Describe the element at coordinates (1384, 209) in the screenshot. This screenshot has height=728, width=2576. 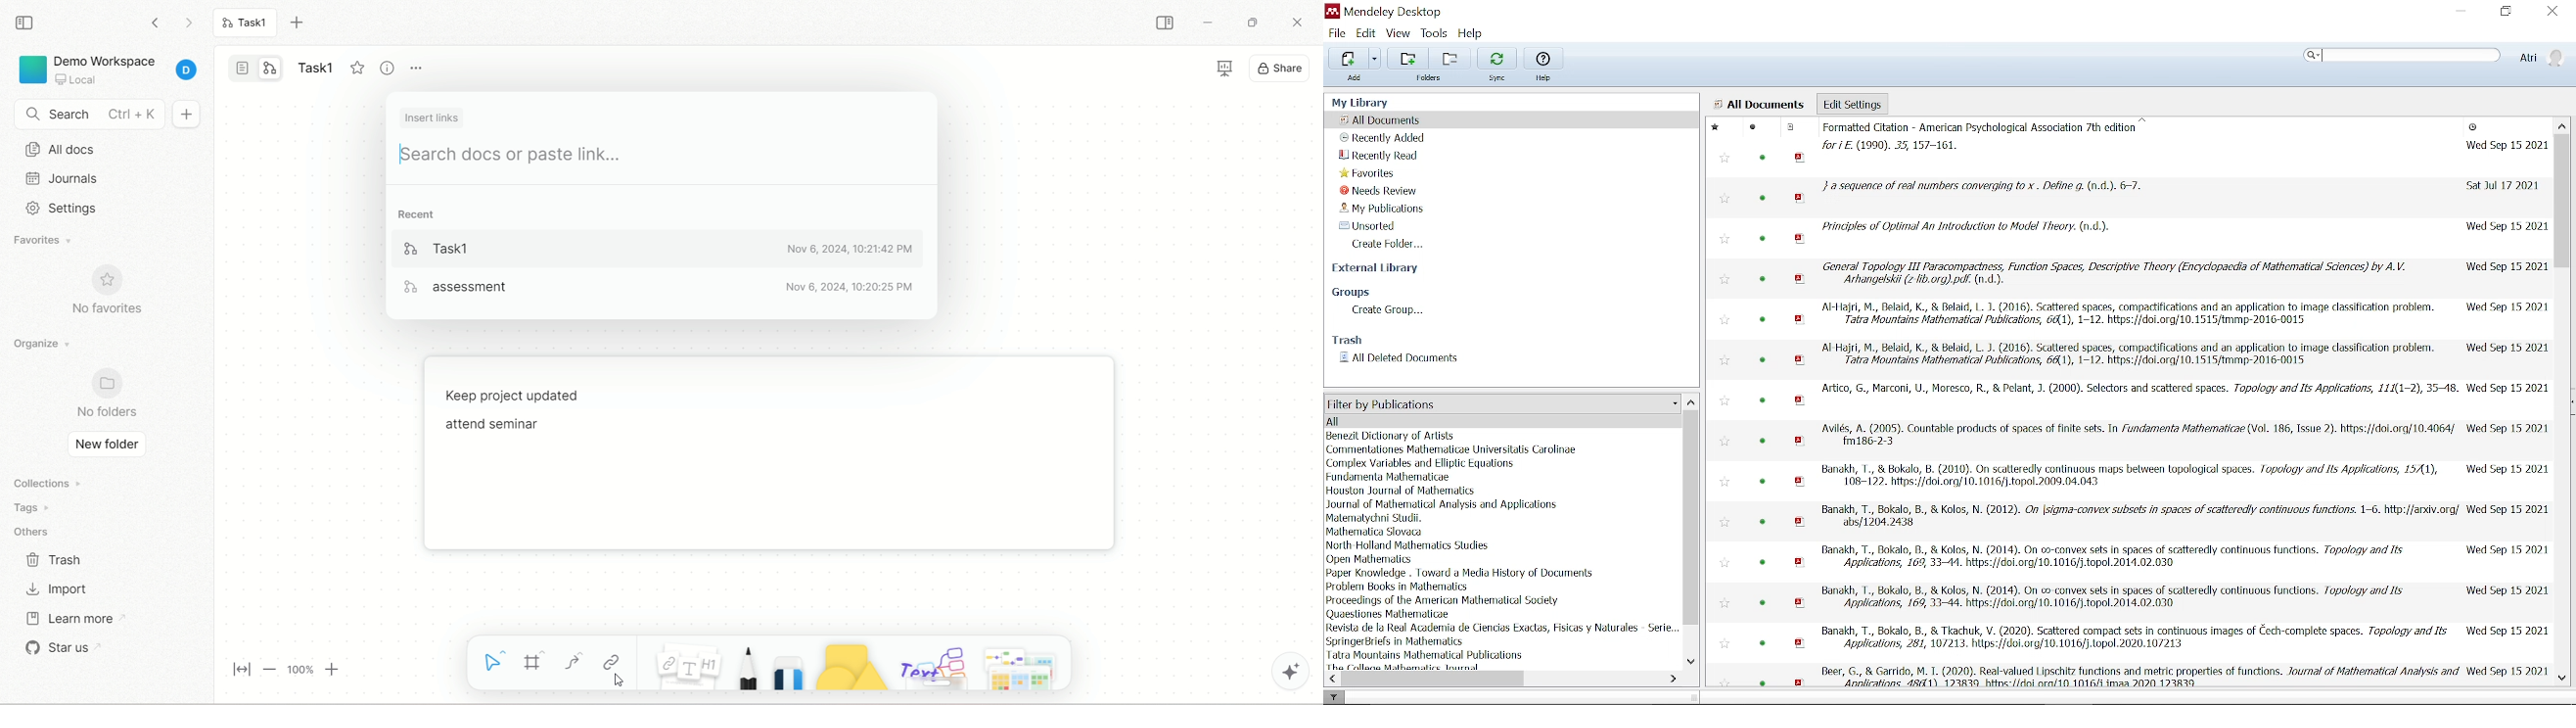
I see `My publications` at that location.